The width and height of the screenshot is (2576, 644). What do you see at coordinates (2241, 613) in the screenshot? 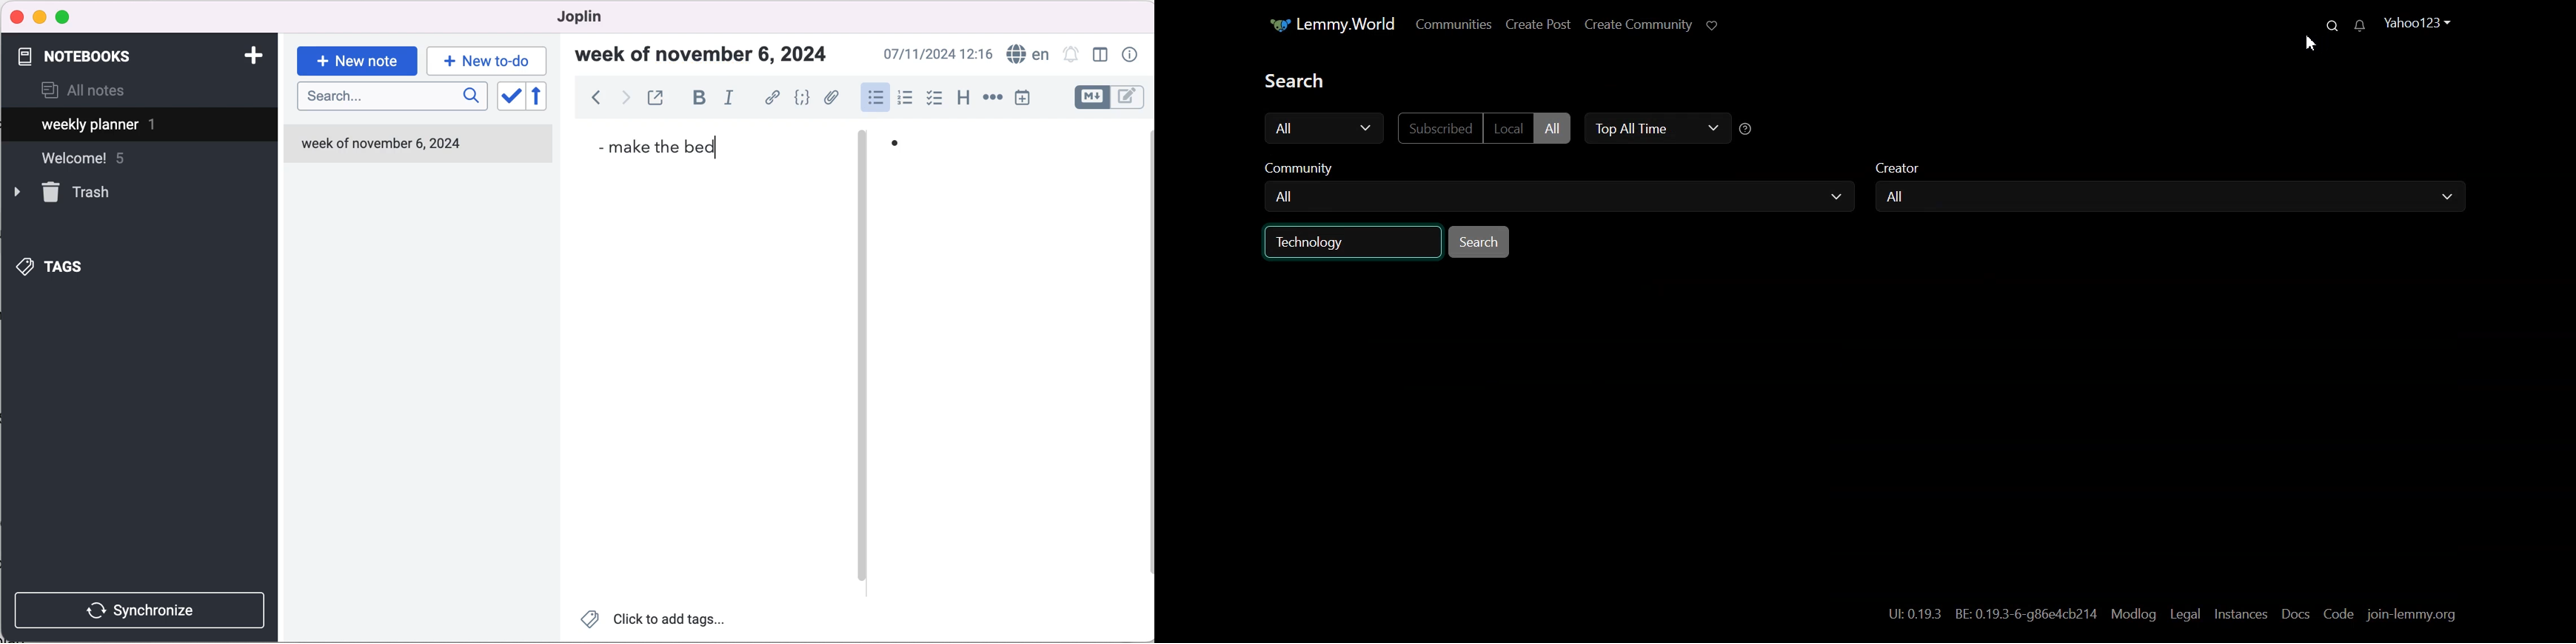
I see `Instances` at bounding box center [2241, 613].